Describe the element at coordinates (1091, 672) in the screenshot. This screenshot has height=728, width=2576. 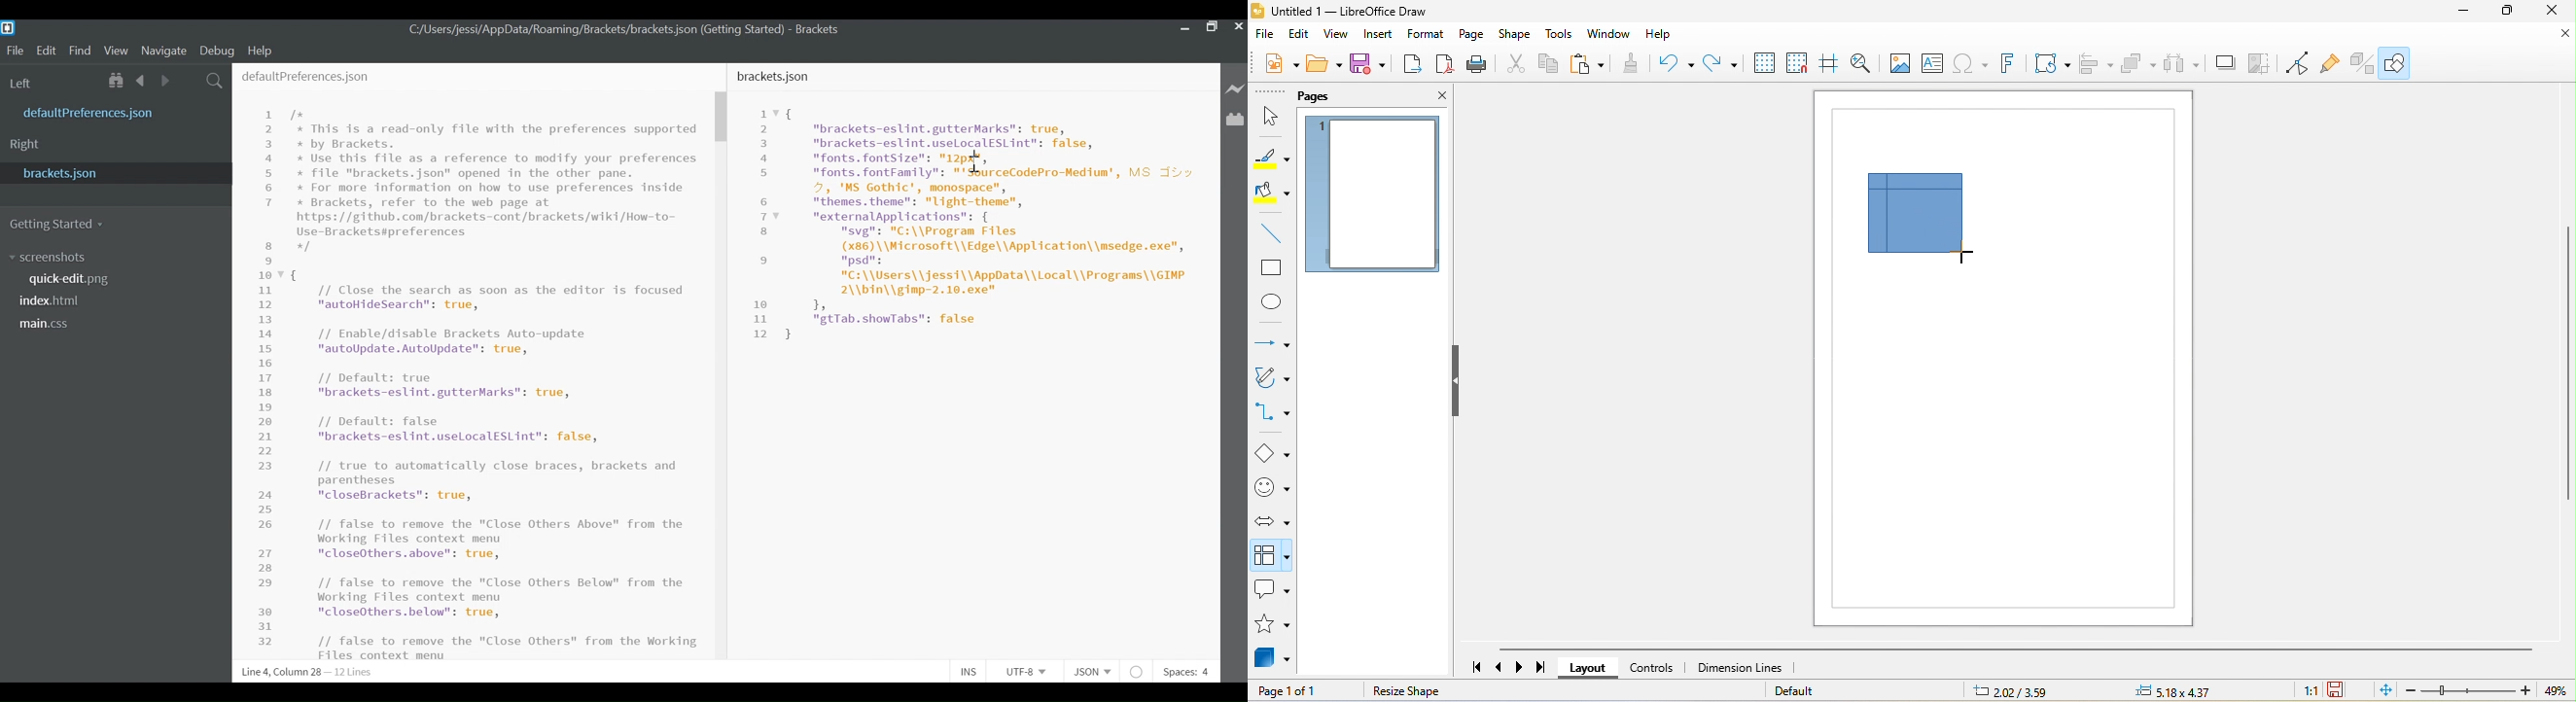
I see `File type` at that location.